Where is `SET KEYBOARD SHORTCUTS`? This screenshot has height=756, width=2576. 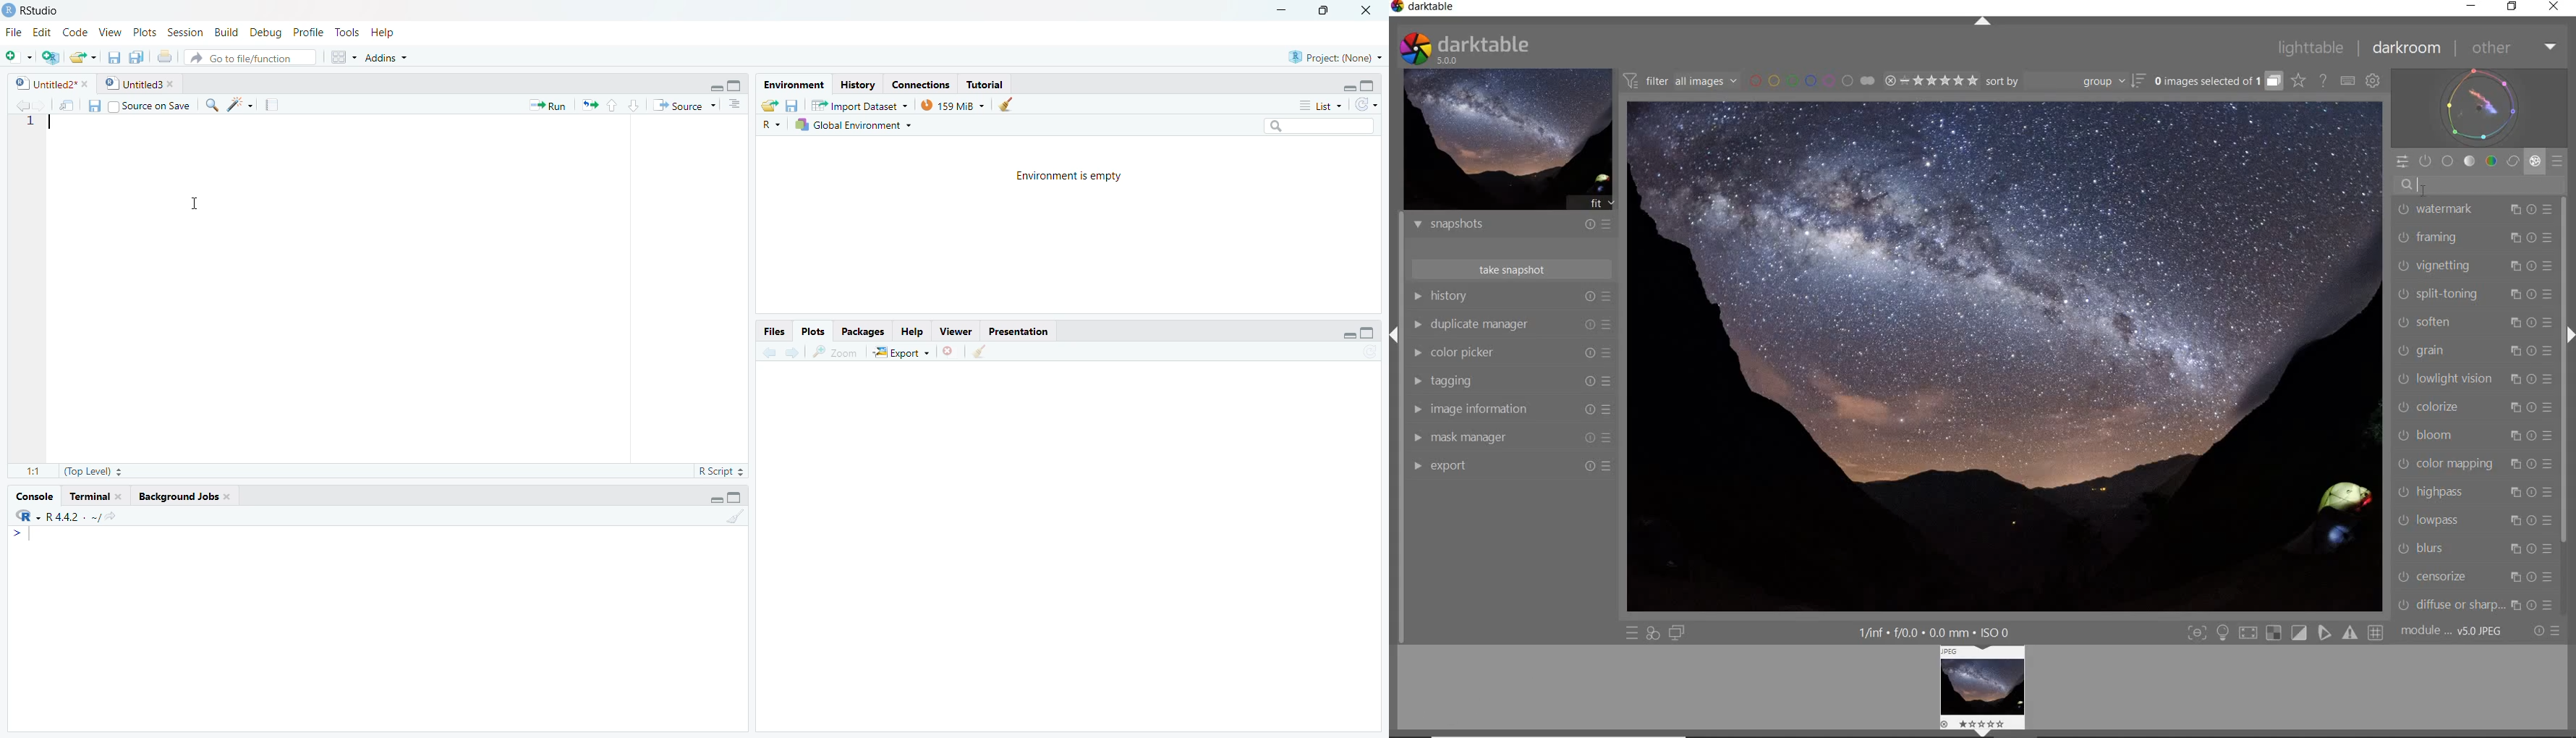
SET KEYBOARD SHORTCUTS is located at coordinates (2347, 81).